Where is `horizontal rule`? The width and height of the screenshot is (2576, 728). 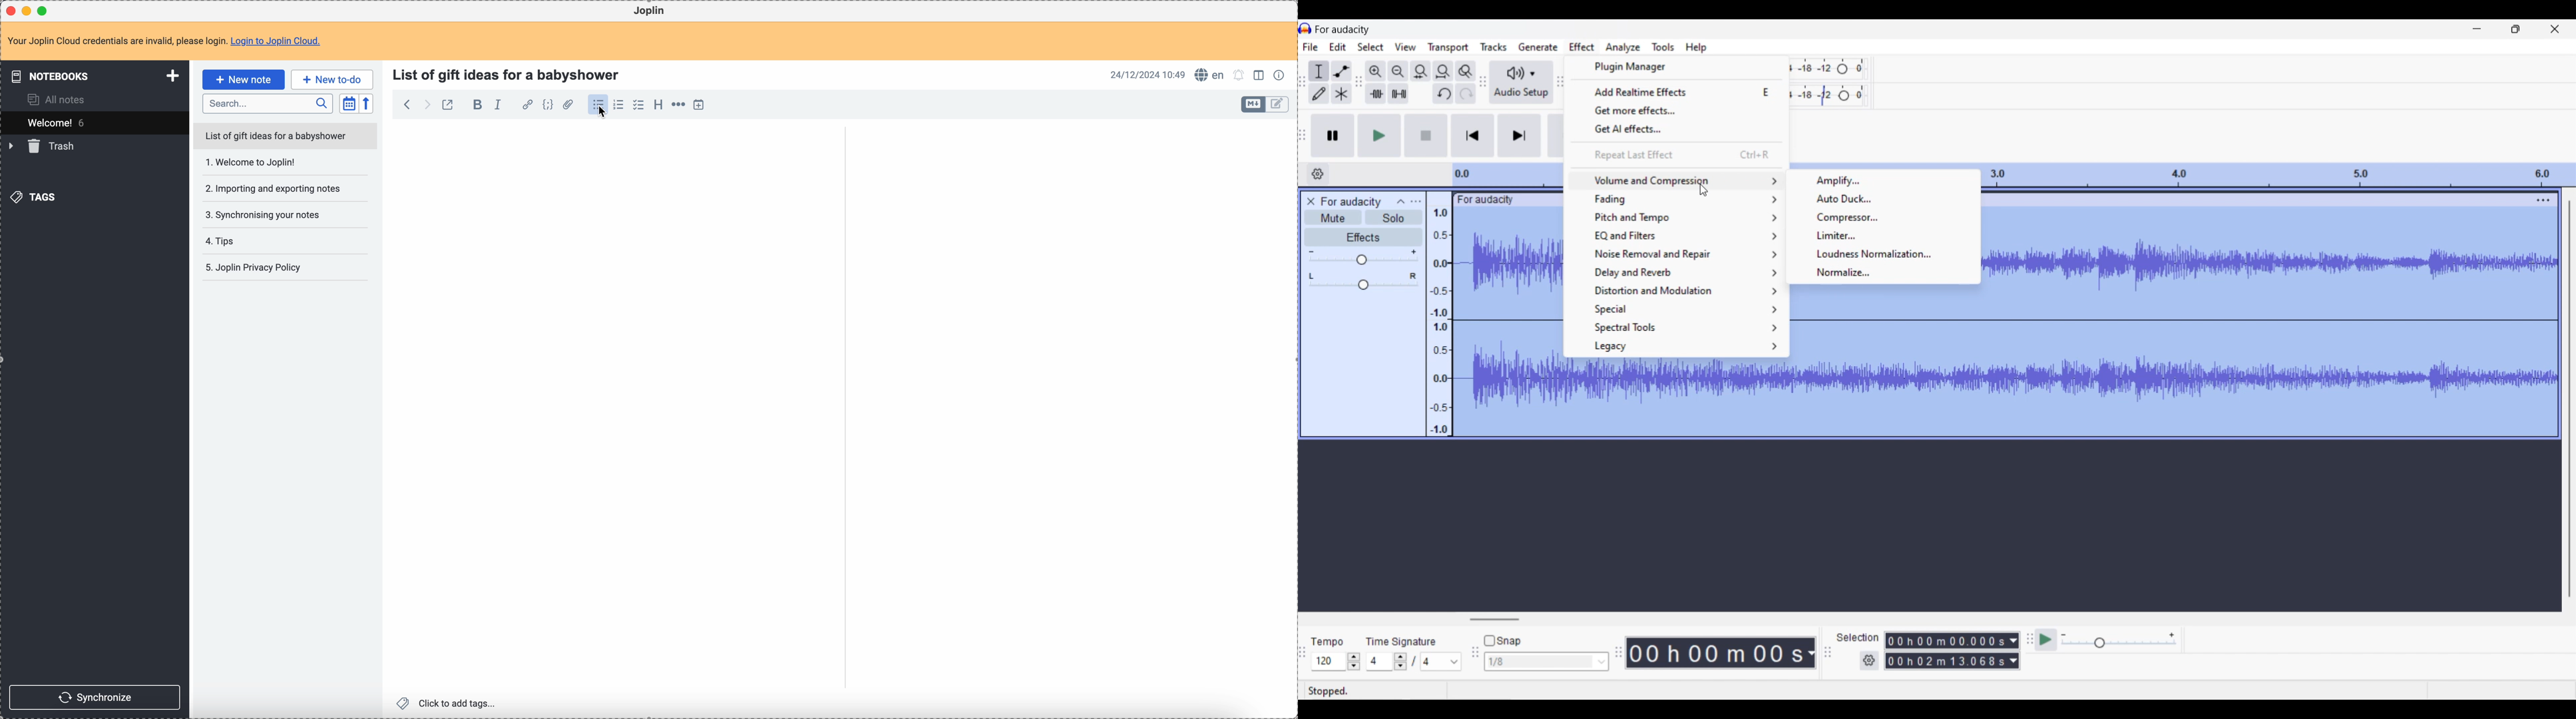 horizontal rule is located at coordinates (680, 105).